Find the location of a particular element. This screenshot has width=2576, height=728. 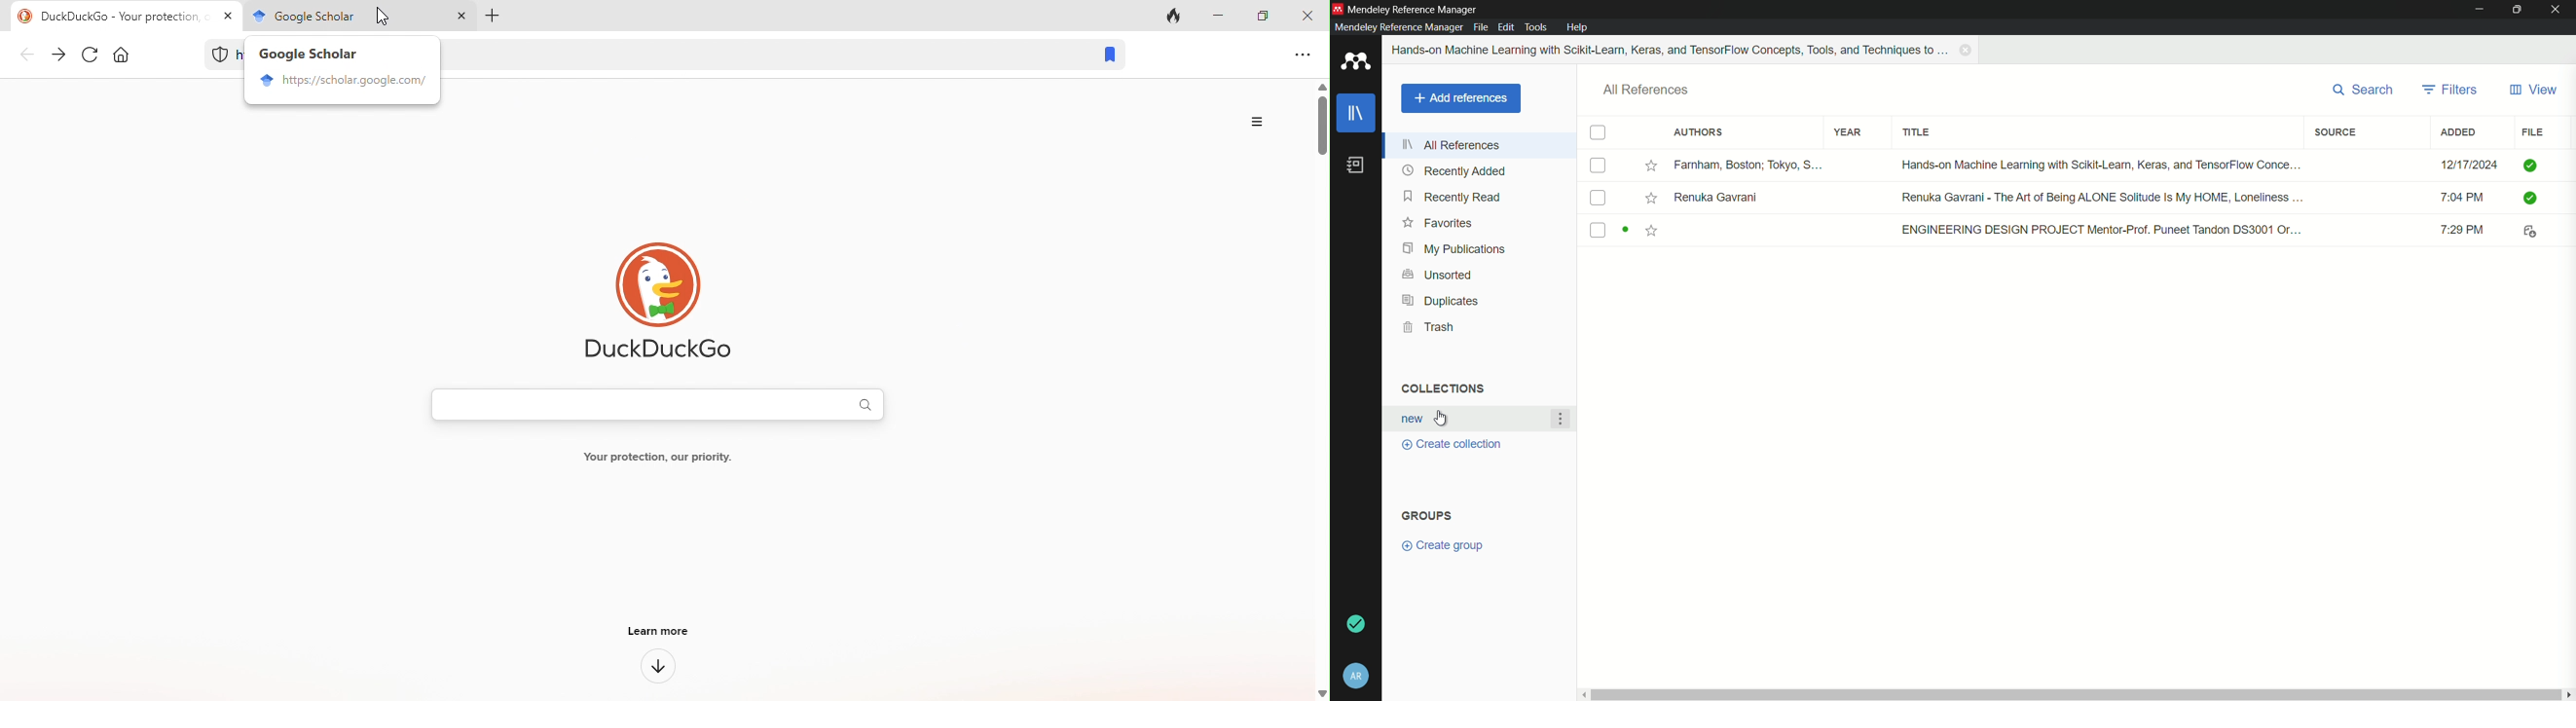

add references is located at coordinates (1460, 99).